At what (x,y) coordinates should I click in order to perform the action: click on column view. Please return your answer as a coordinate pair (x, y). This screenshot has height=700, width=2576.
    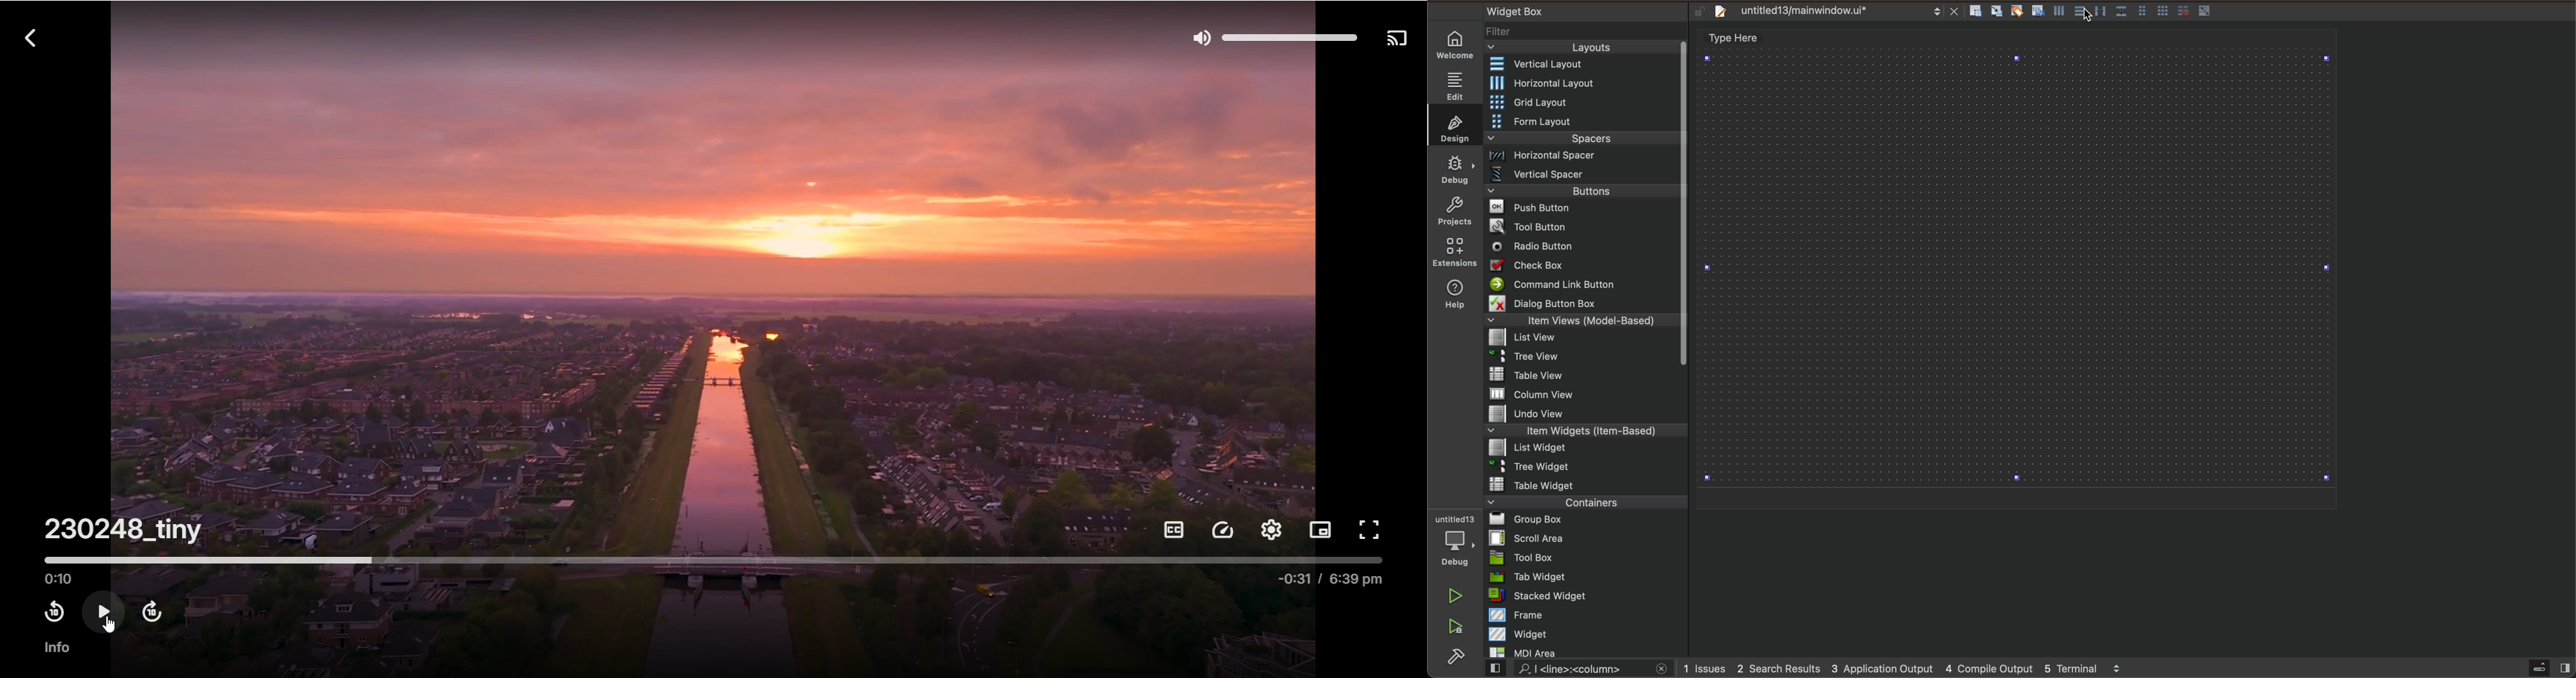
    Looking at the image, I should click on (1585, 393).